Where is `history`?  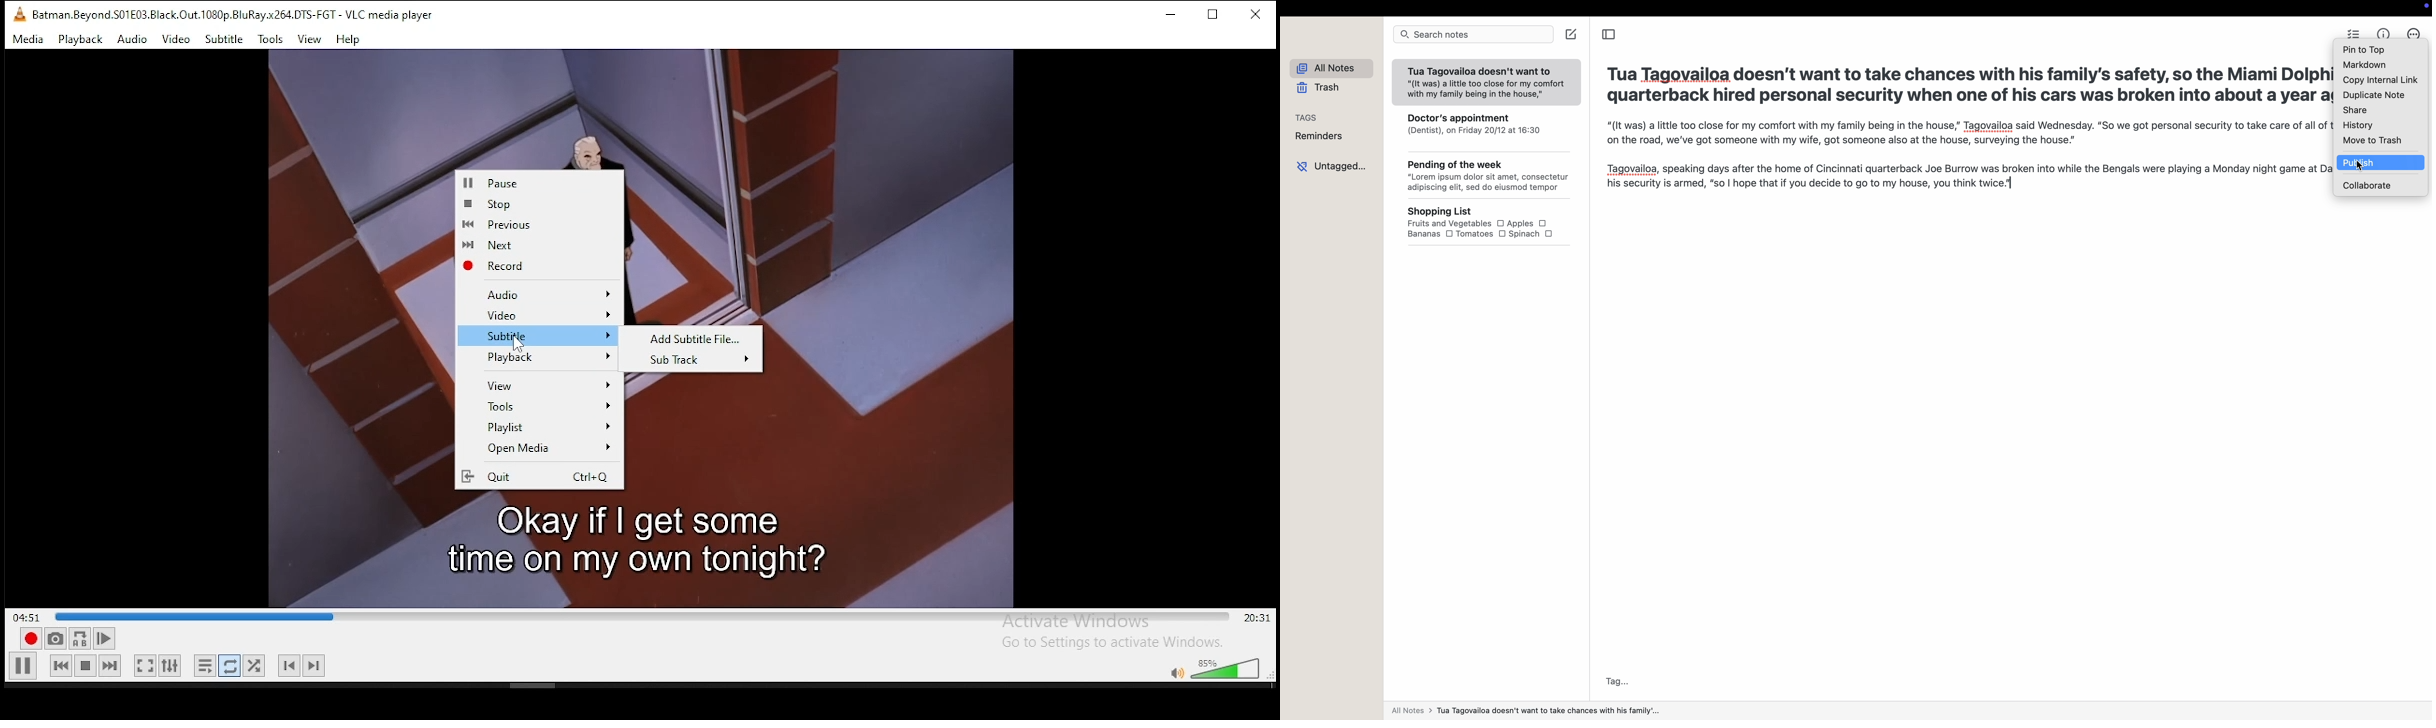 history is located at coordinates (2357, 125).